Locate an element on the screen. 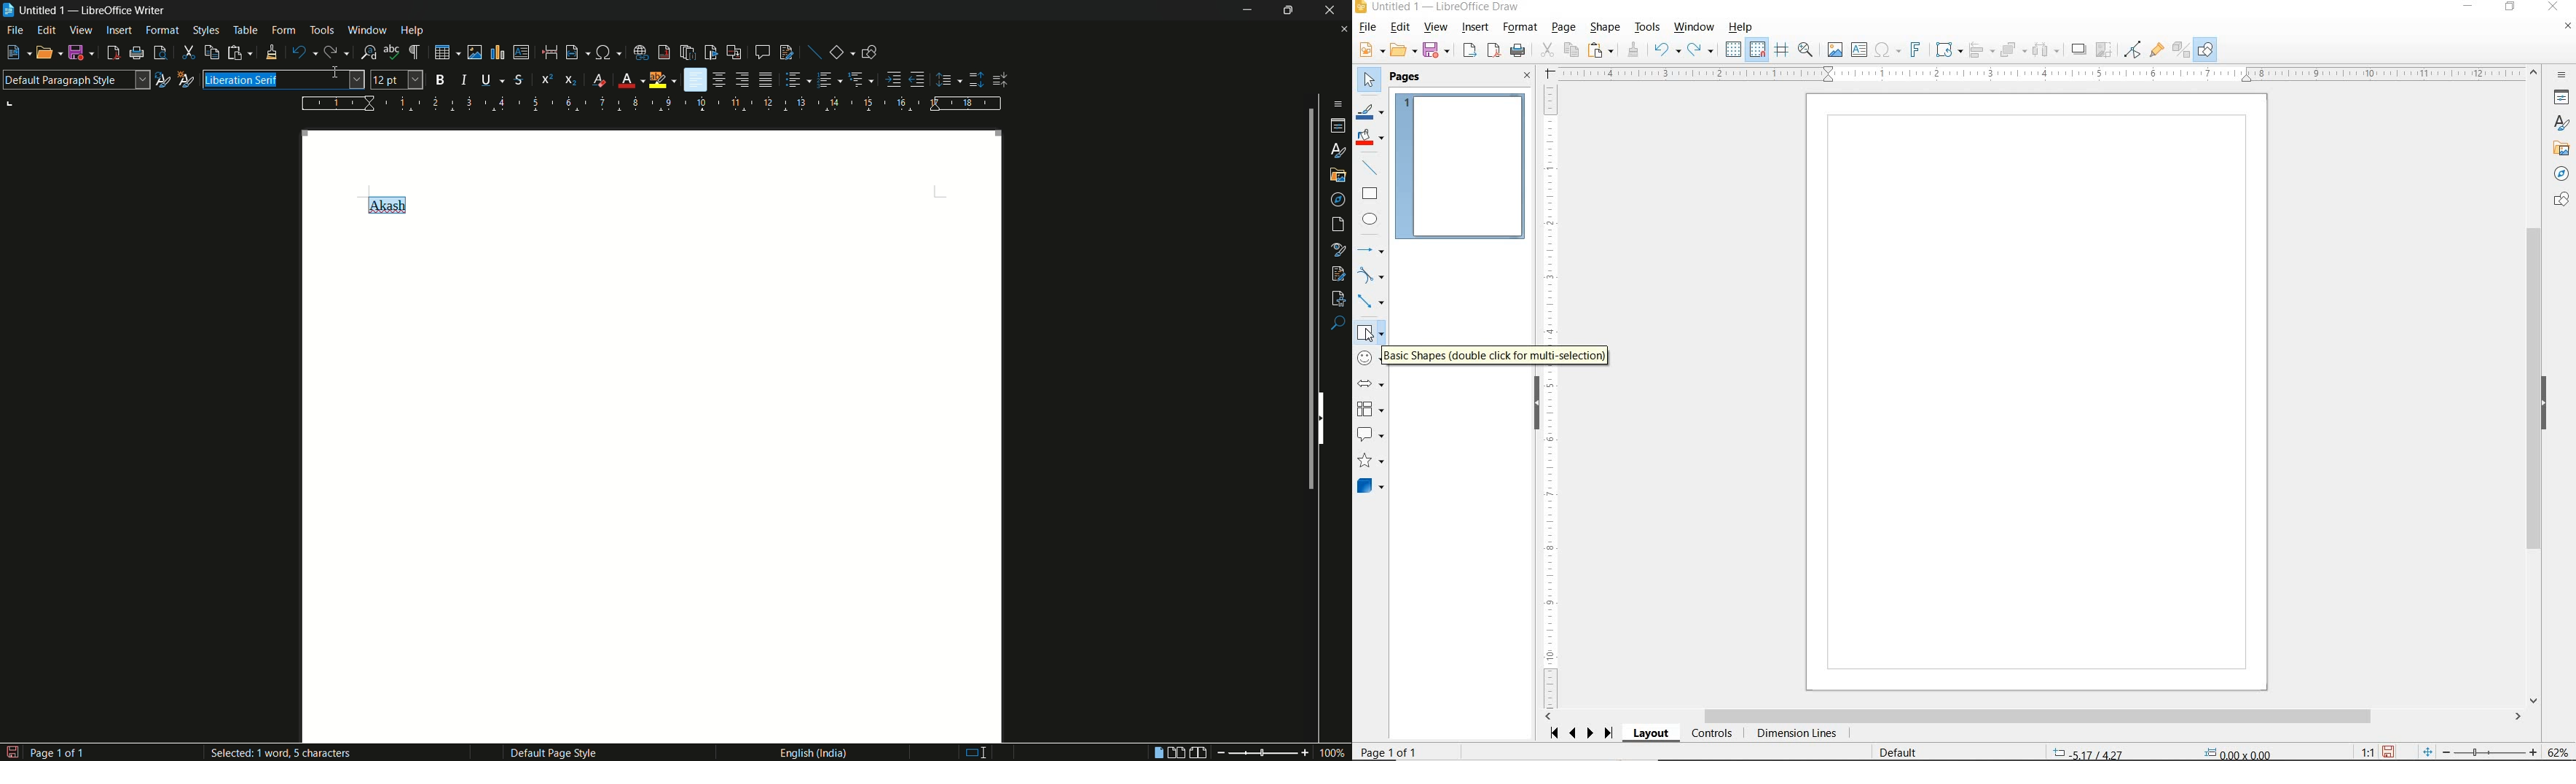 The width and height of the screenshot is (2576, 784). window menu is located at coordinates (368, 30).